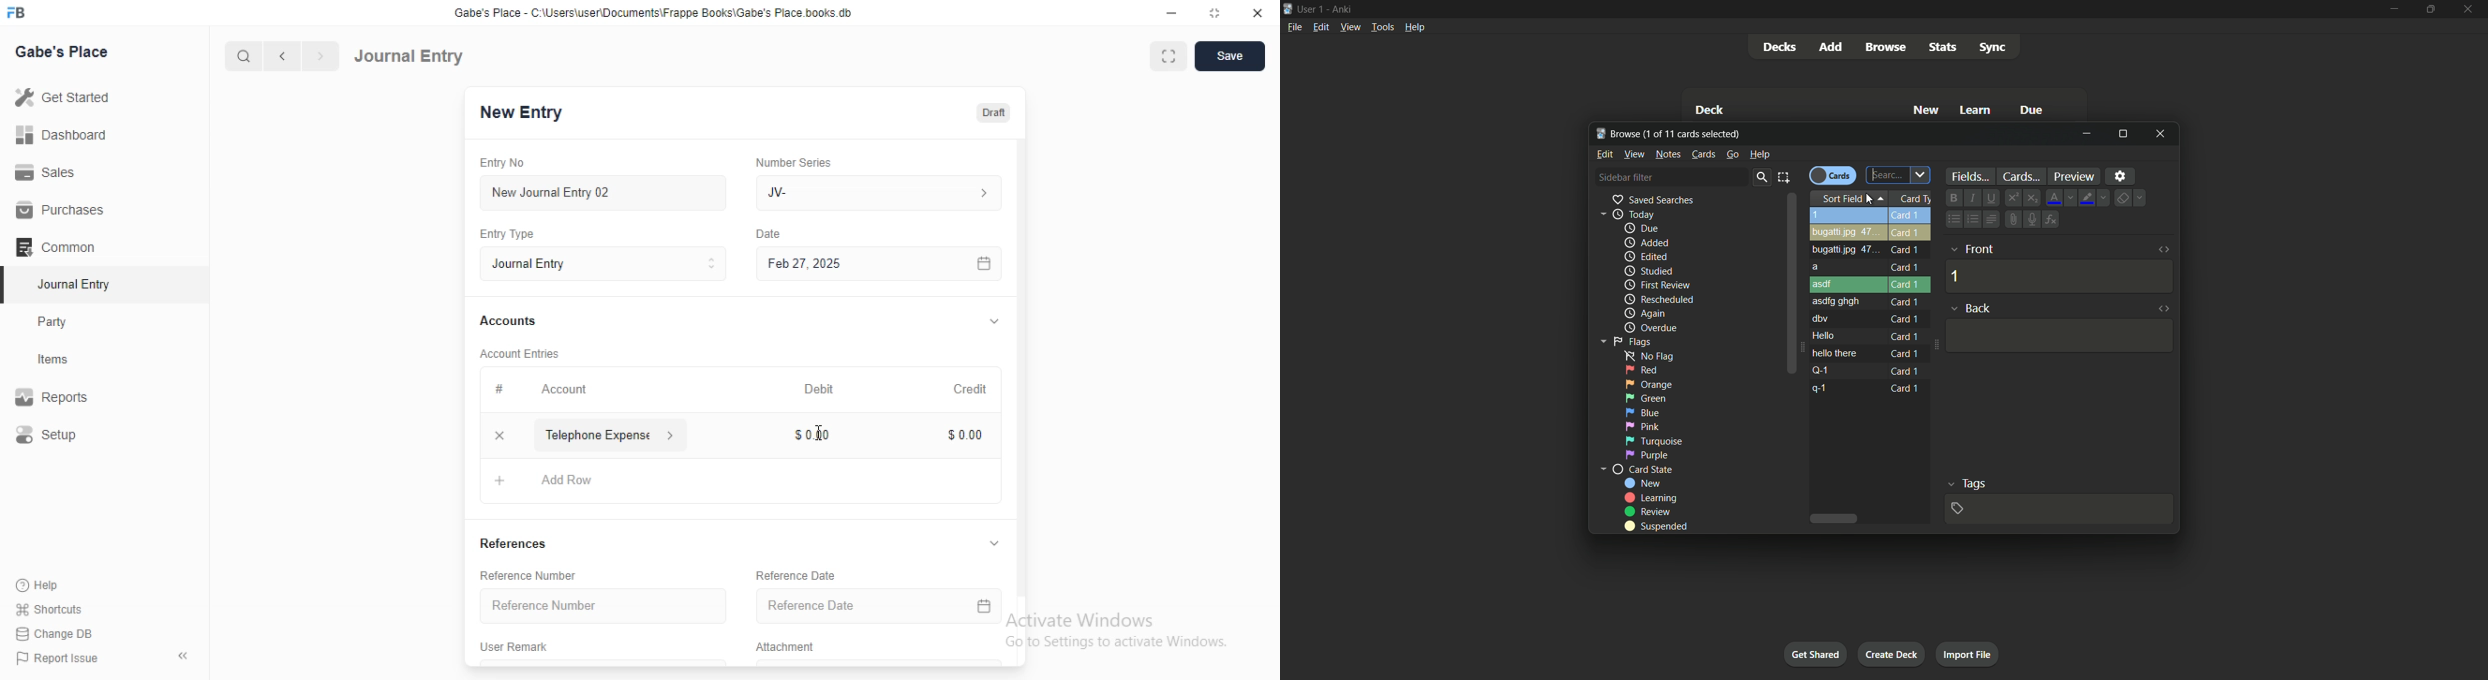  I want to click on Account entries, so click(519, 353).